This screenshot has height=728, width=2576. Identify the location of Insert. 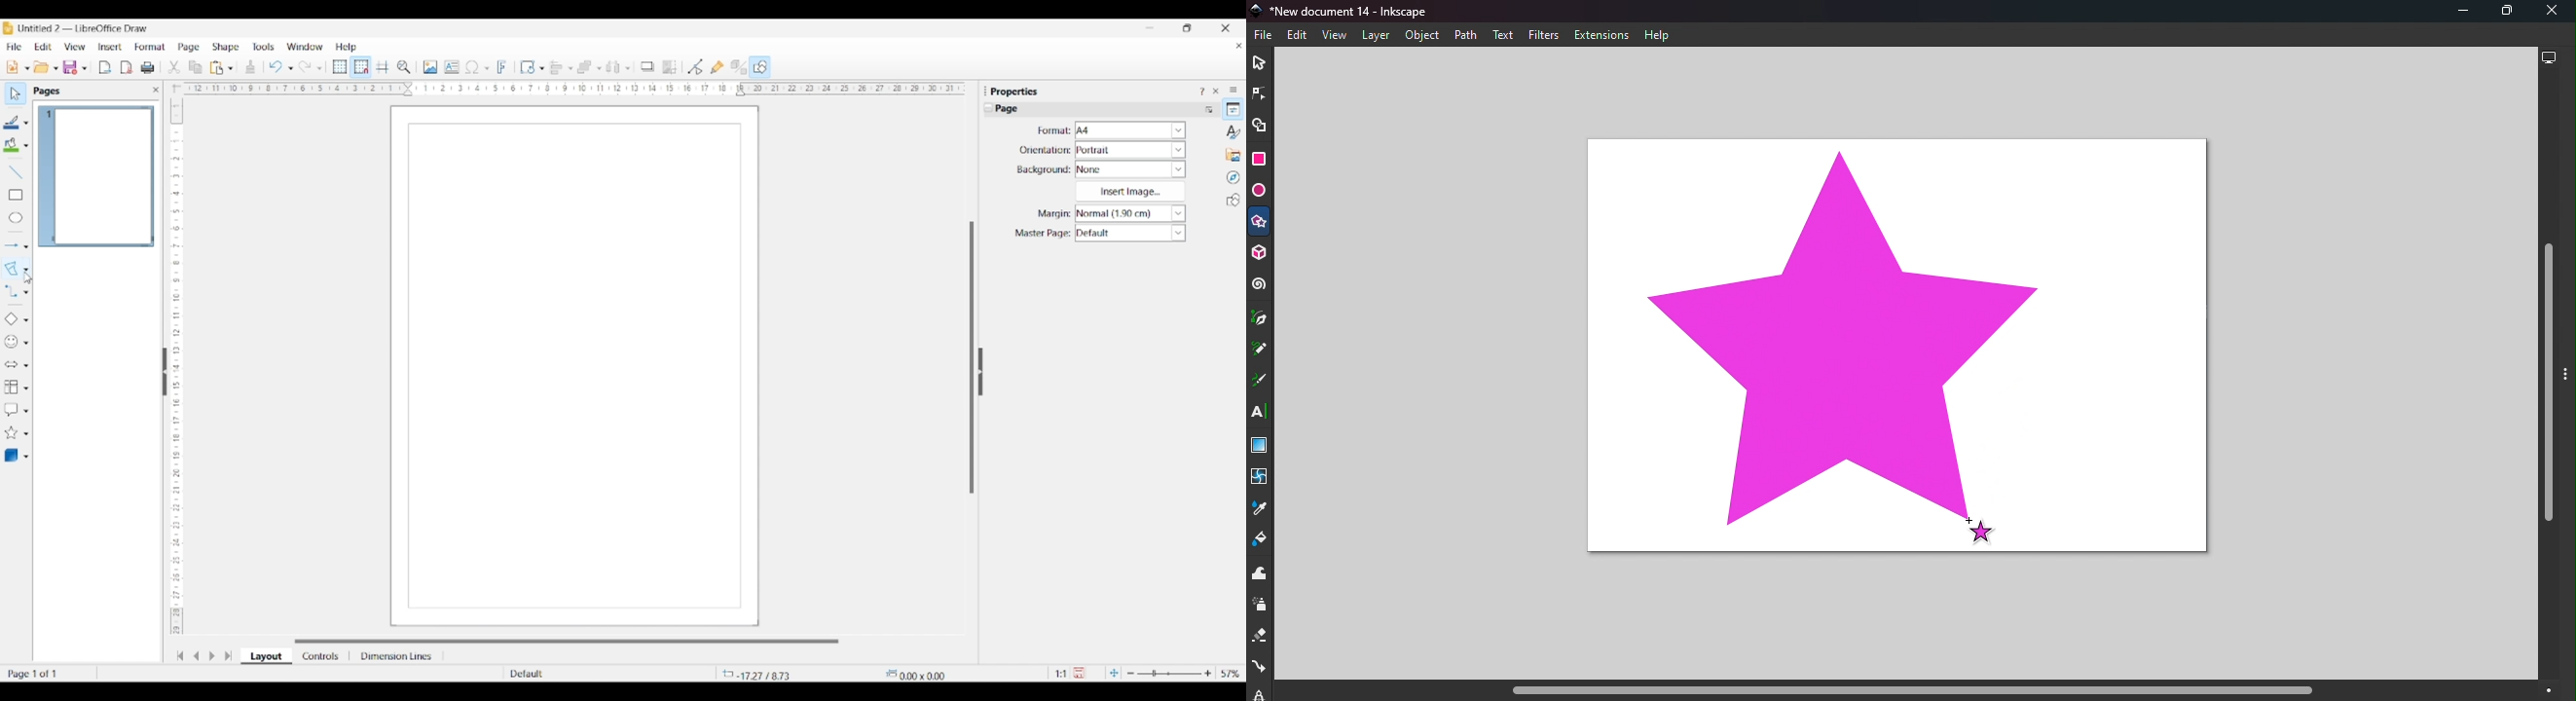
(110, 47).